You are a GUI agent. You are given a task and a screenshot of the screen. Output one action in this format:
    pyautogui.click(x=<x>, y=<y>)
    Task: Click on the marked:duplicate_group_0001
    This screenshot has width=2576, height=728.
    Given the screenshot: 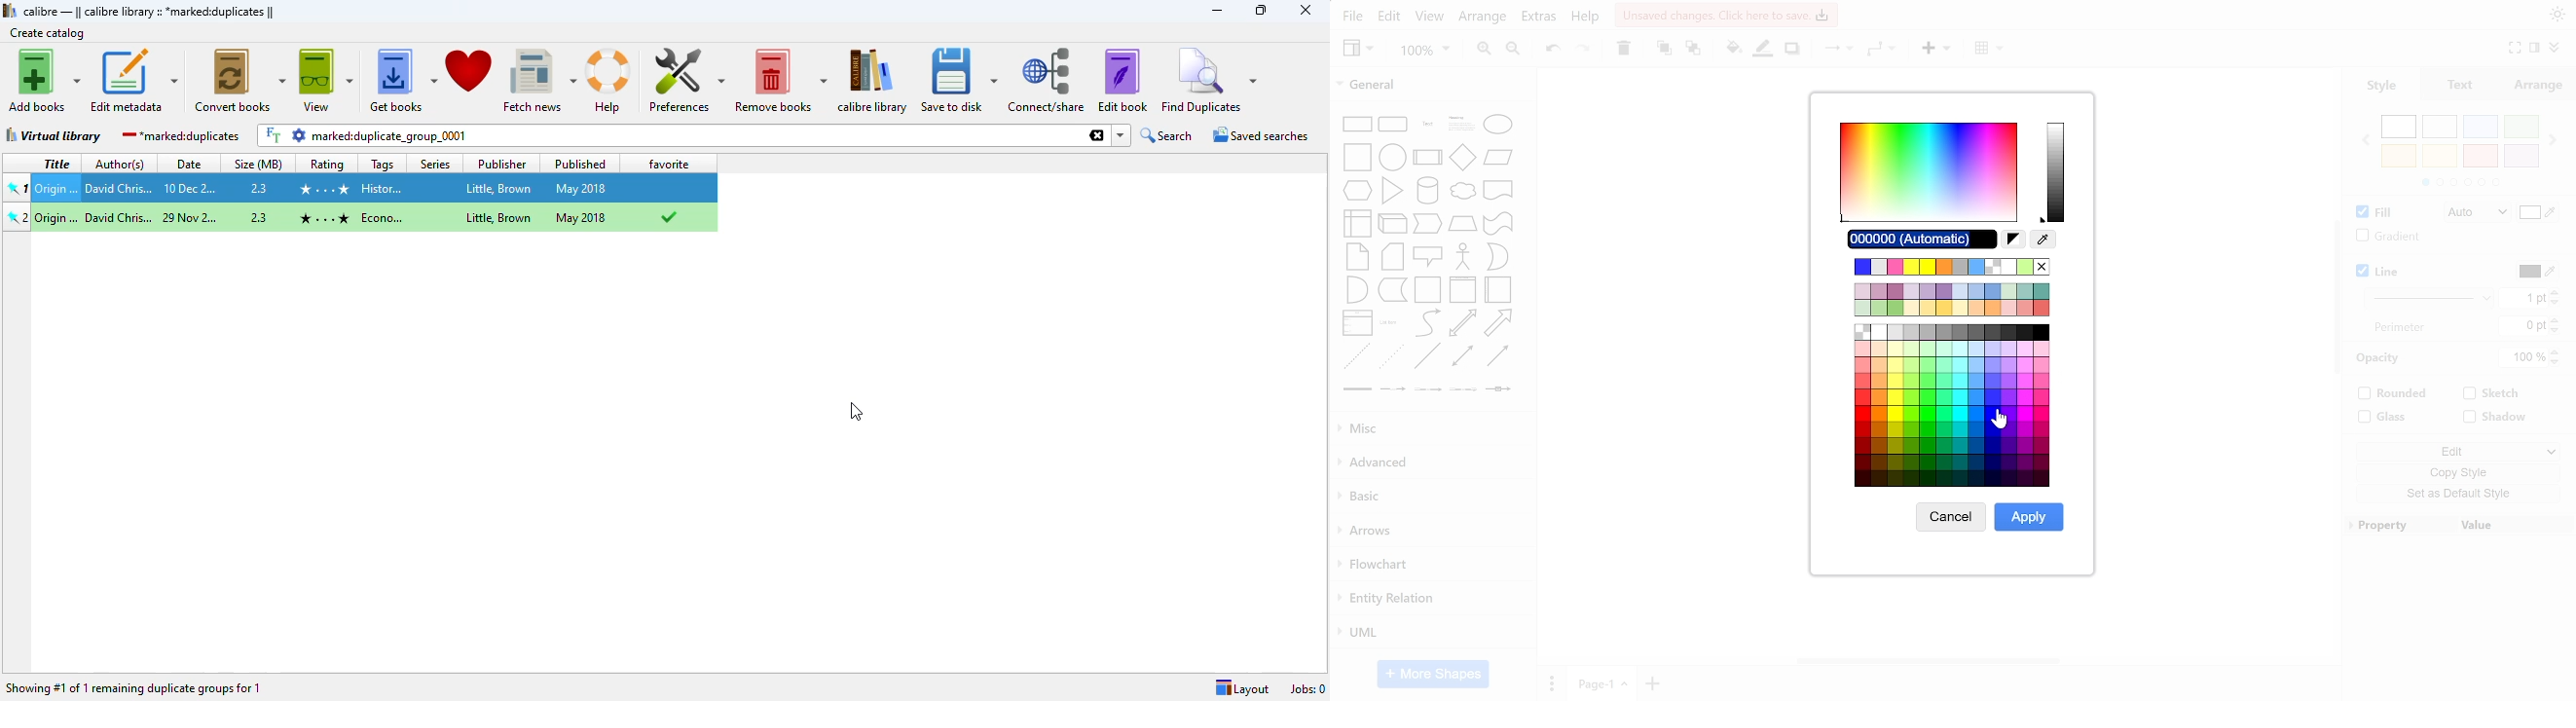 What is the action you would take?
    pyautogui.click(x=684, y=135)
    